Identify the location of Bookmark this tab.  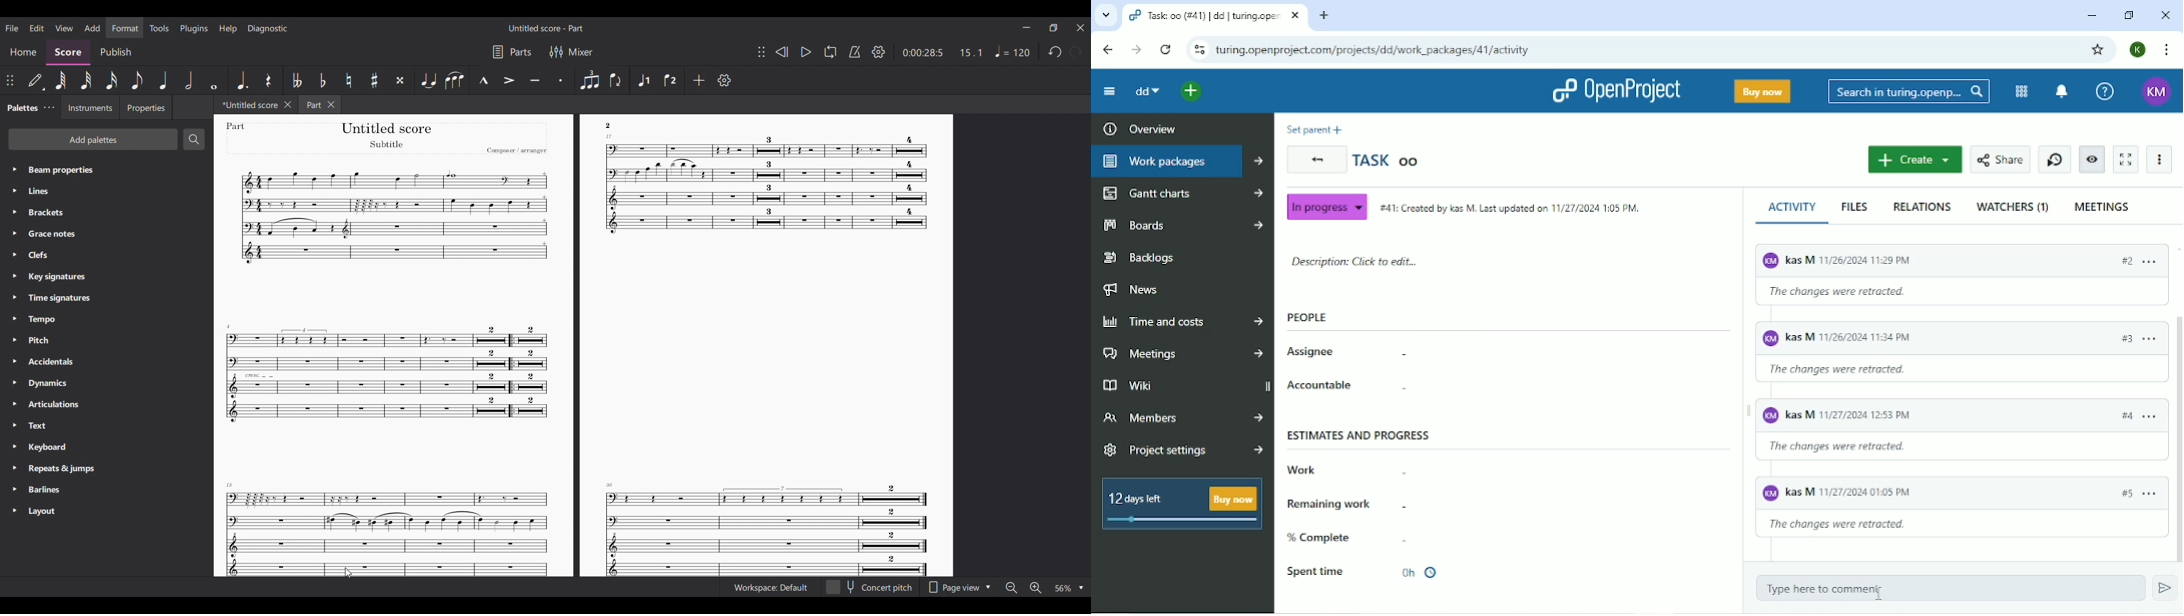
(2098, 48).